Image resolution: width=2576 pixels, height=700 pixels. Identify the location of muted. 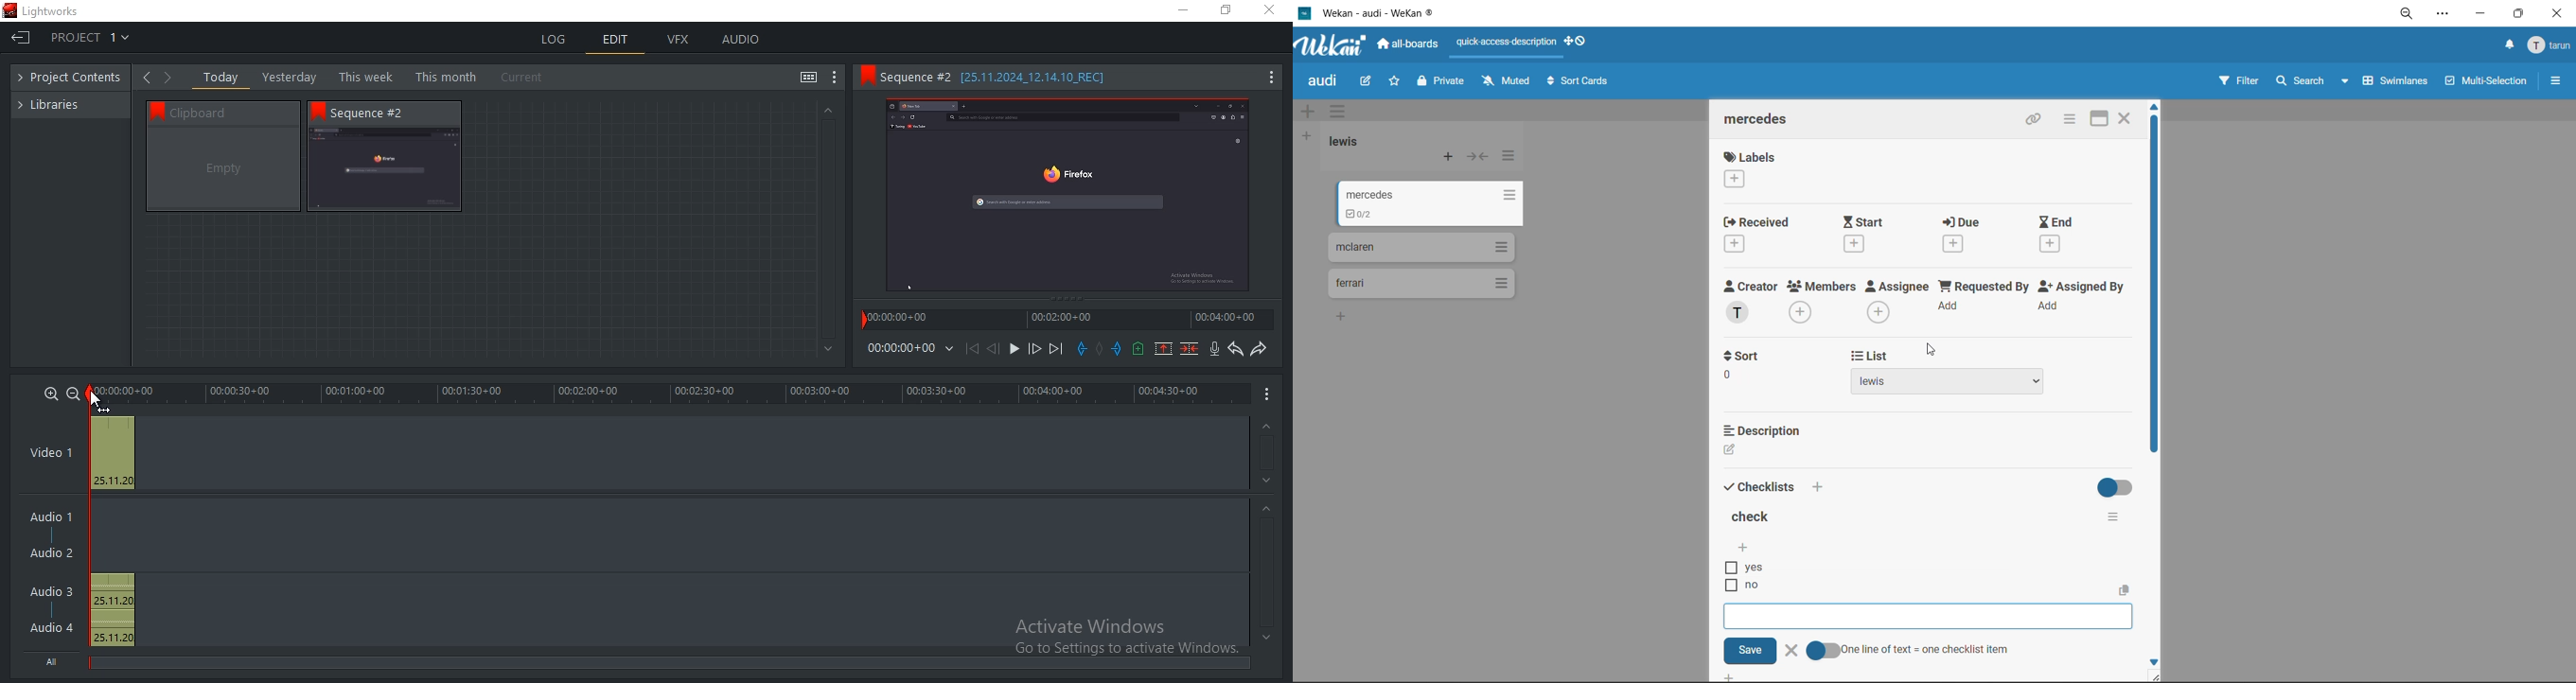
(1505, 82).